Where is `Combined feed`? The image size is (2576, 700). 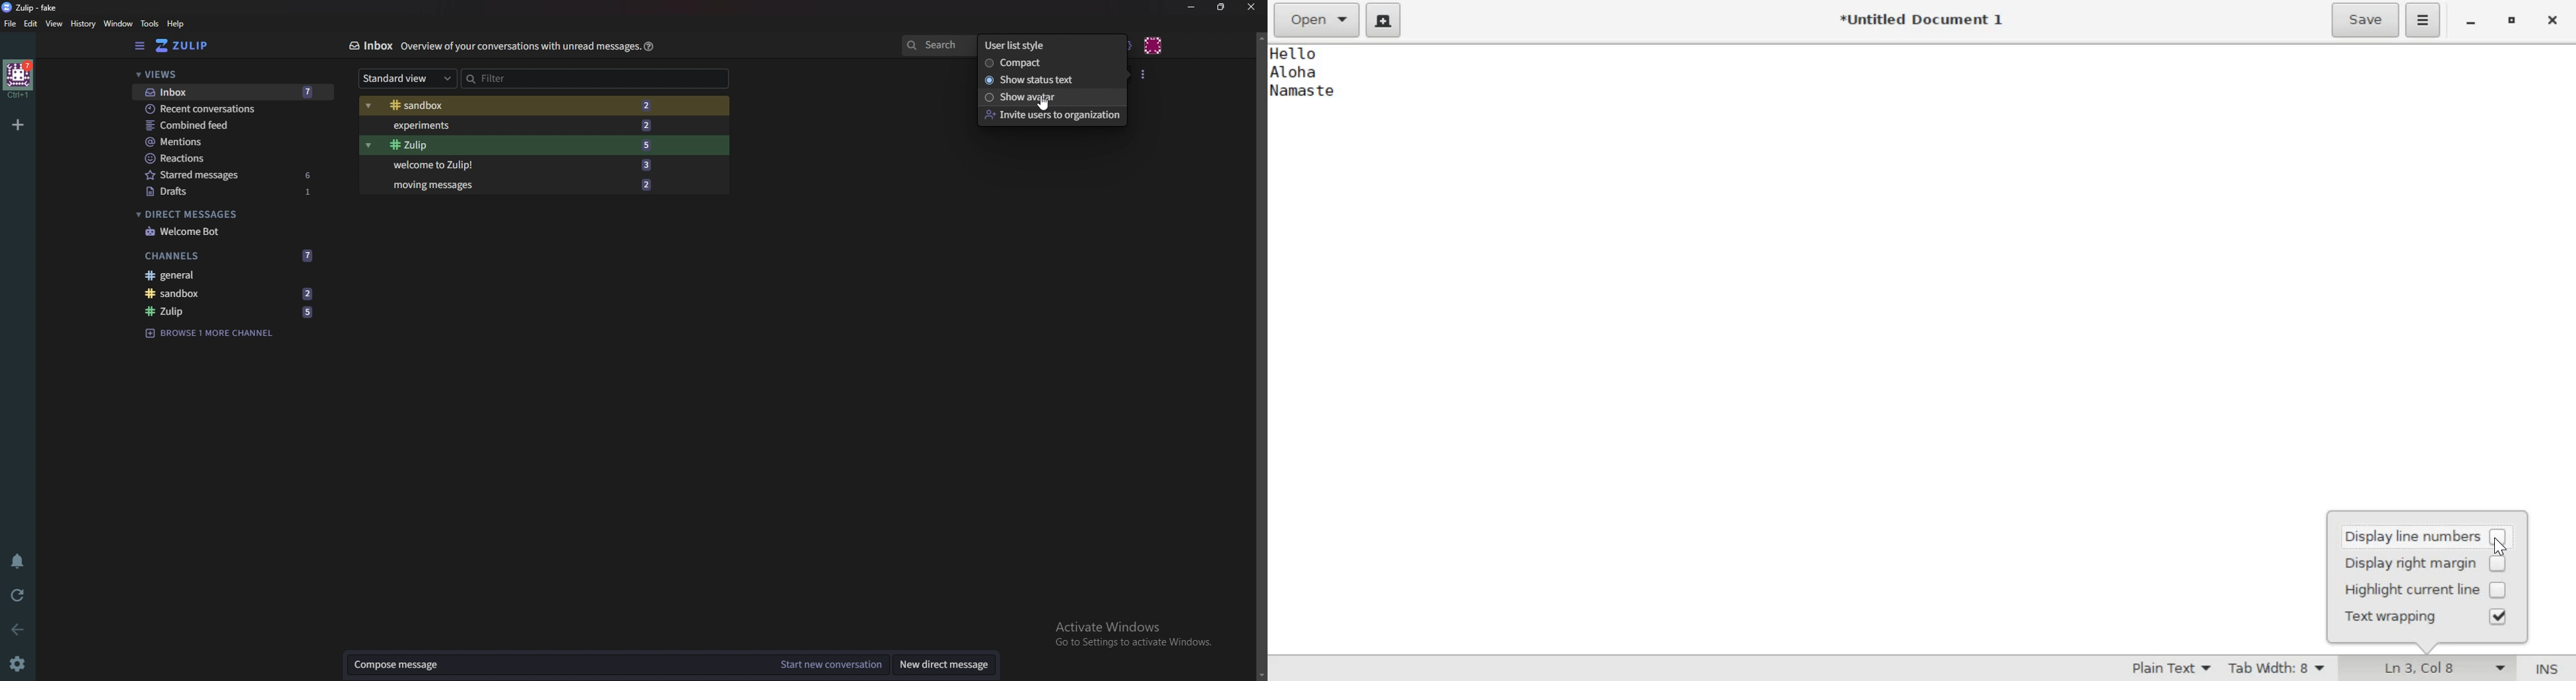 Combined feed is located at coordinates (231, 125).